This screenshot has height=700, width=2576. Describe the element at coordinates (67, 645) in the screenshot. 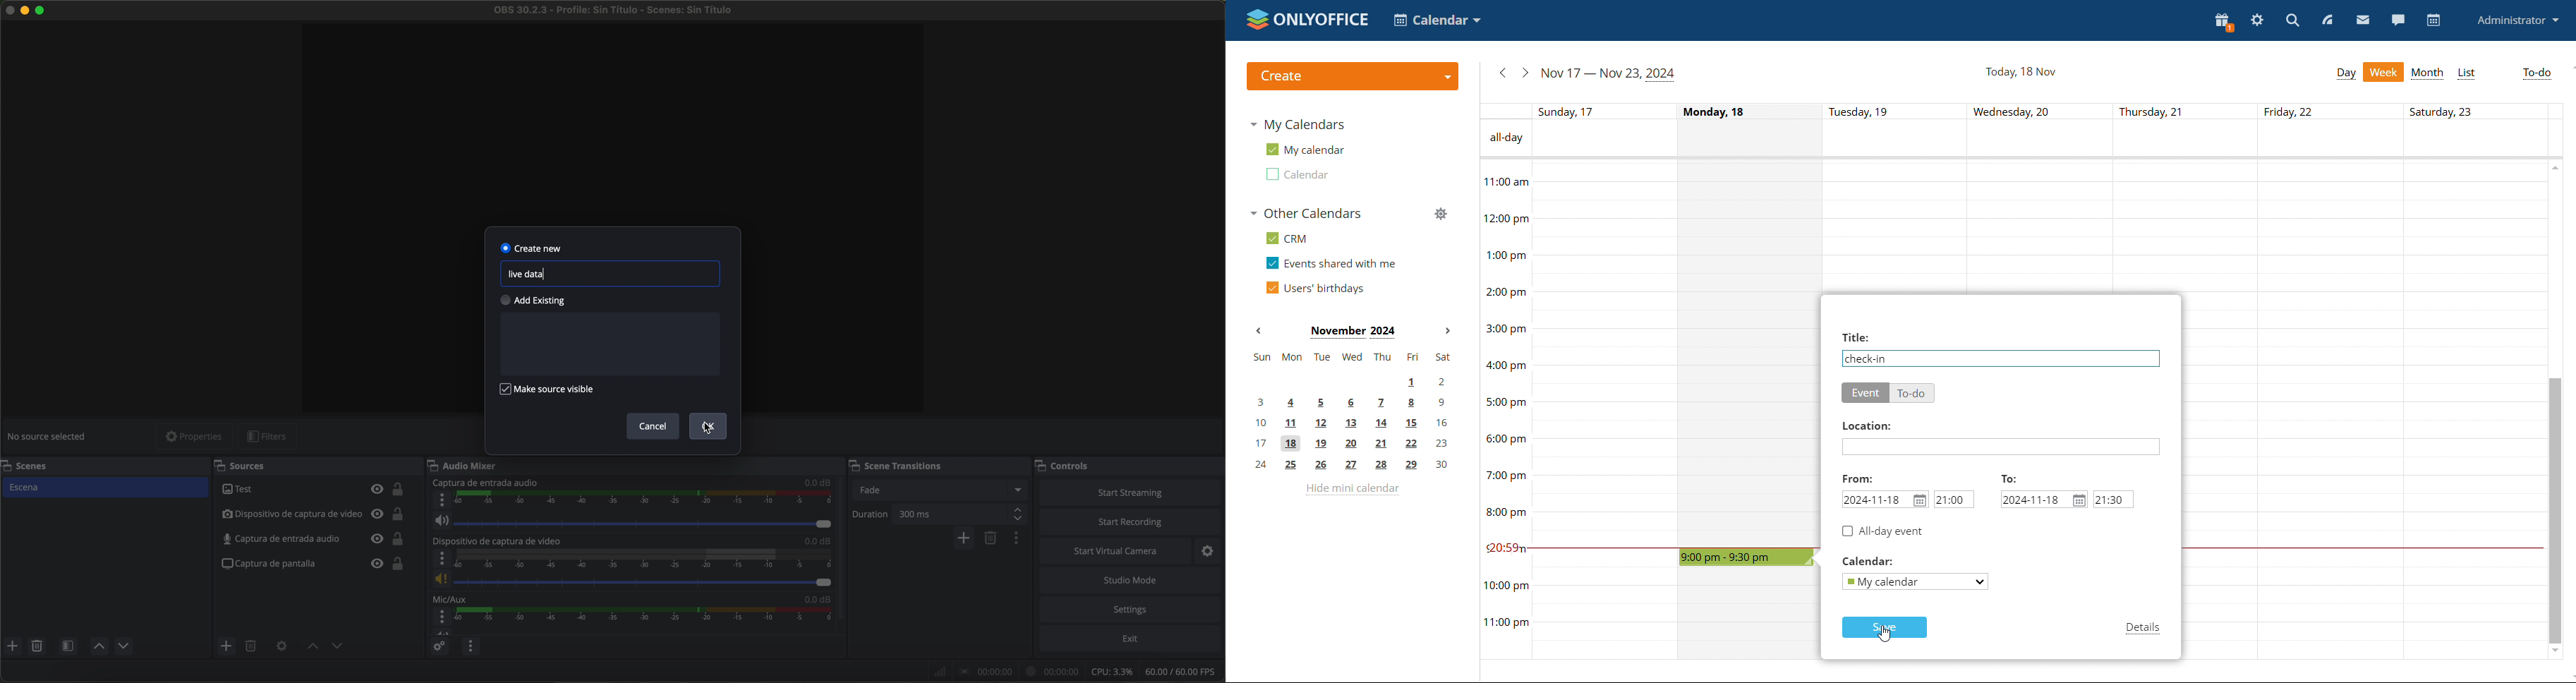

I see `open scene filters` at that location.